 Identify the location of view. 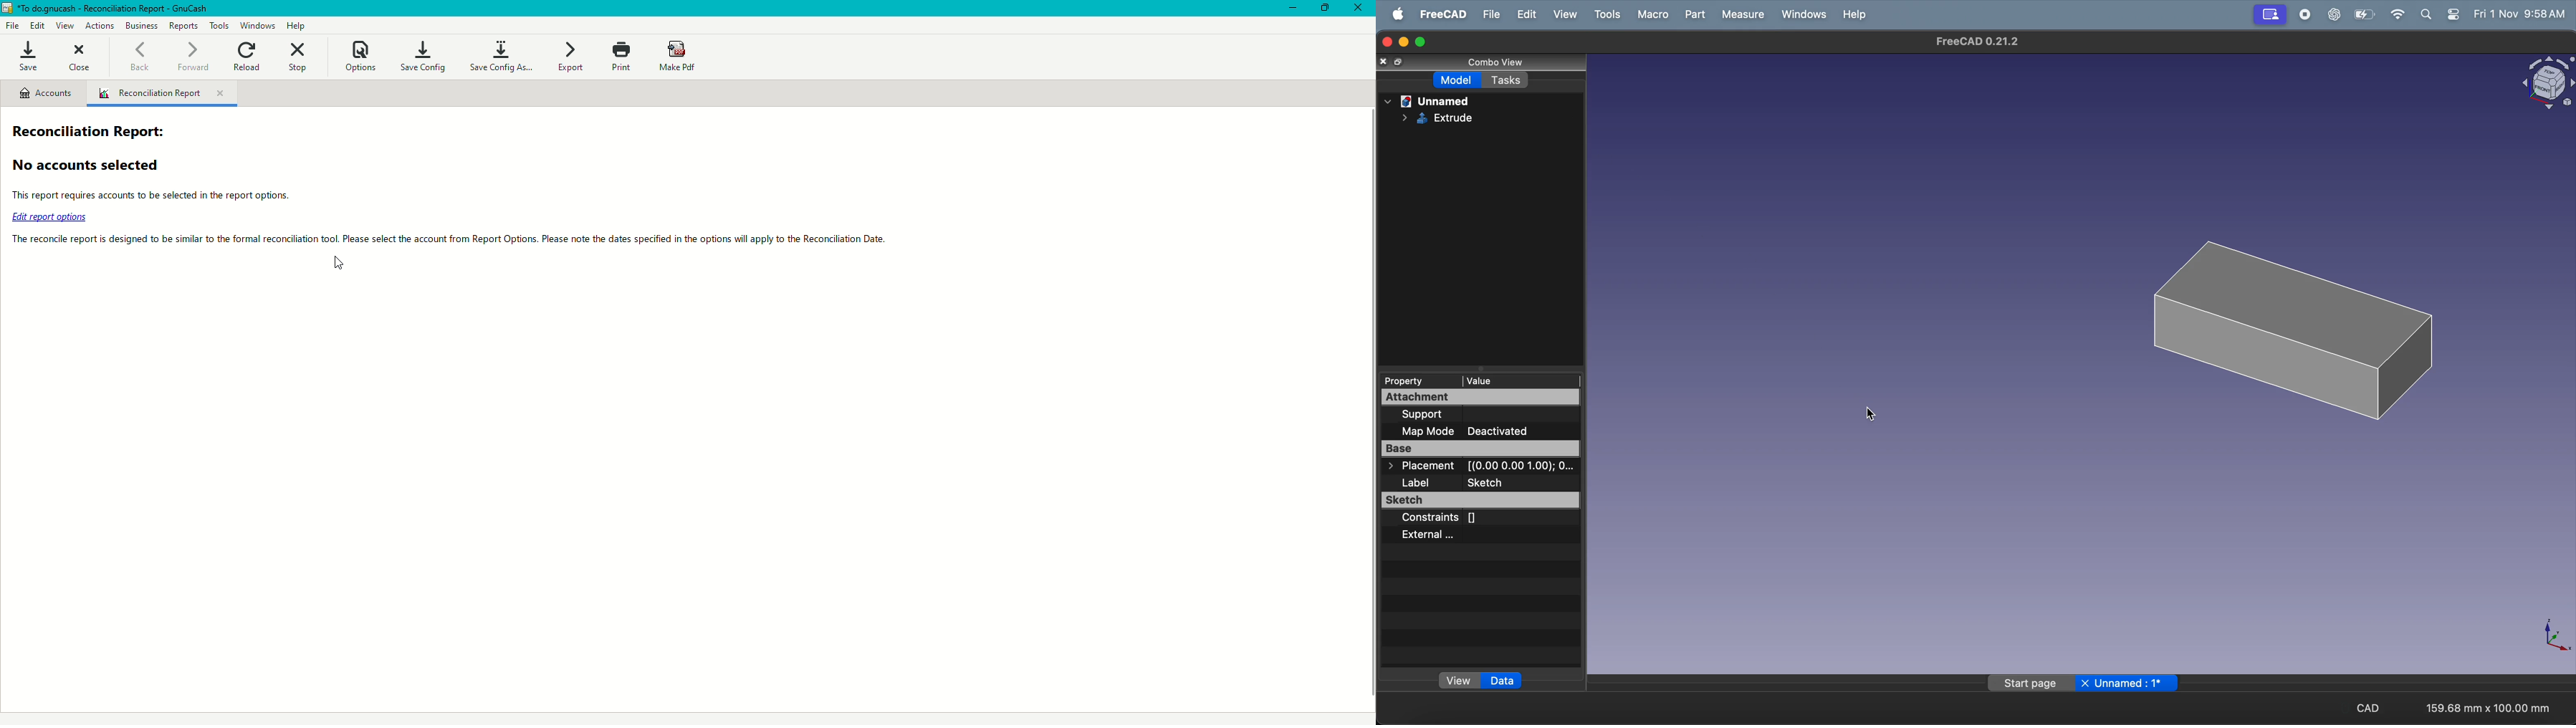
(1458, 680).